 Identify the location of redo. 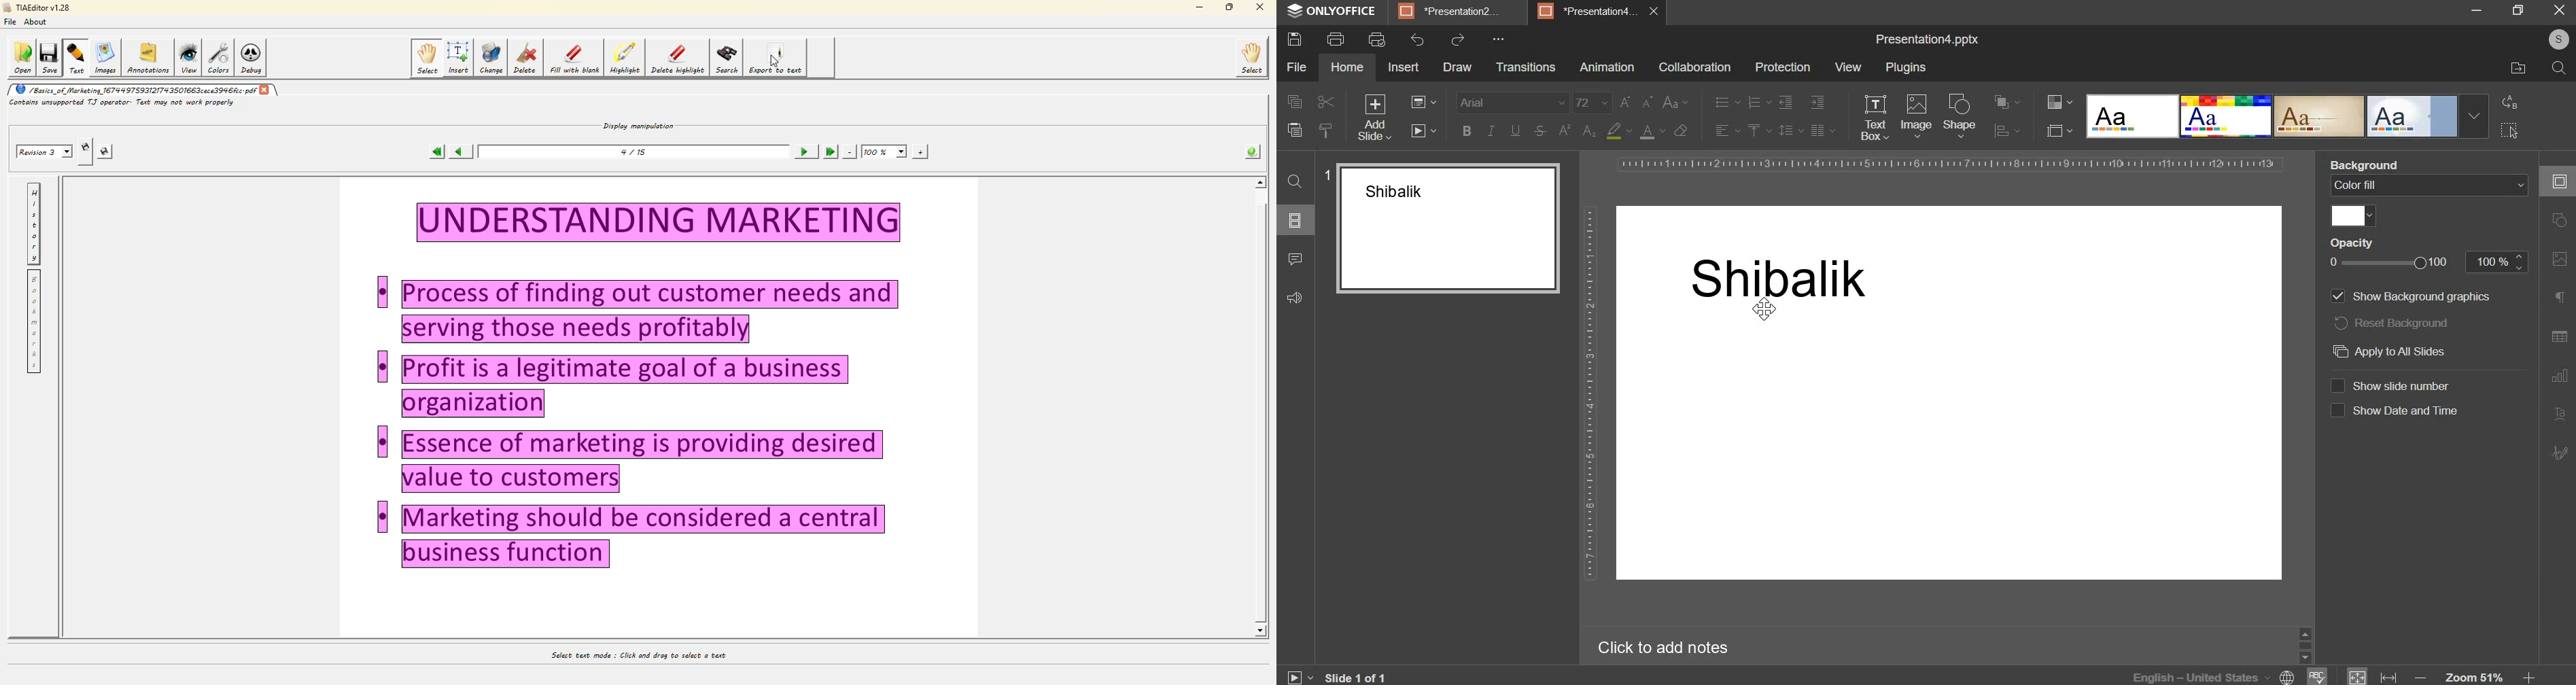
(1458, 39).